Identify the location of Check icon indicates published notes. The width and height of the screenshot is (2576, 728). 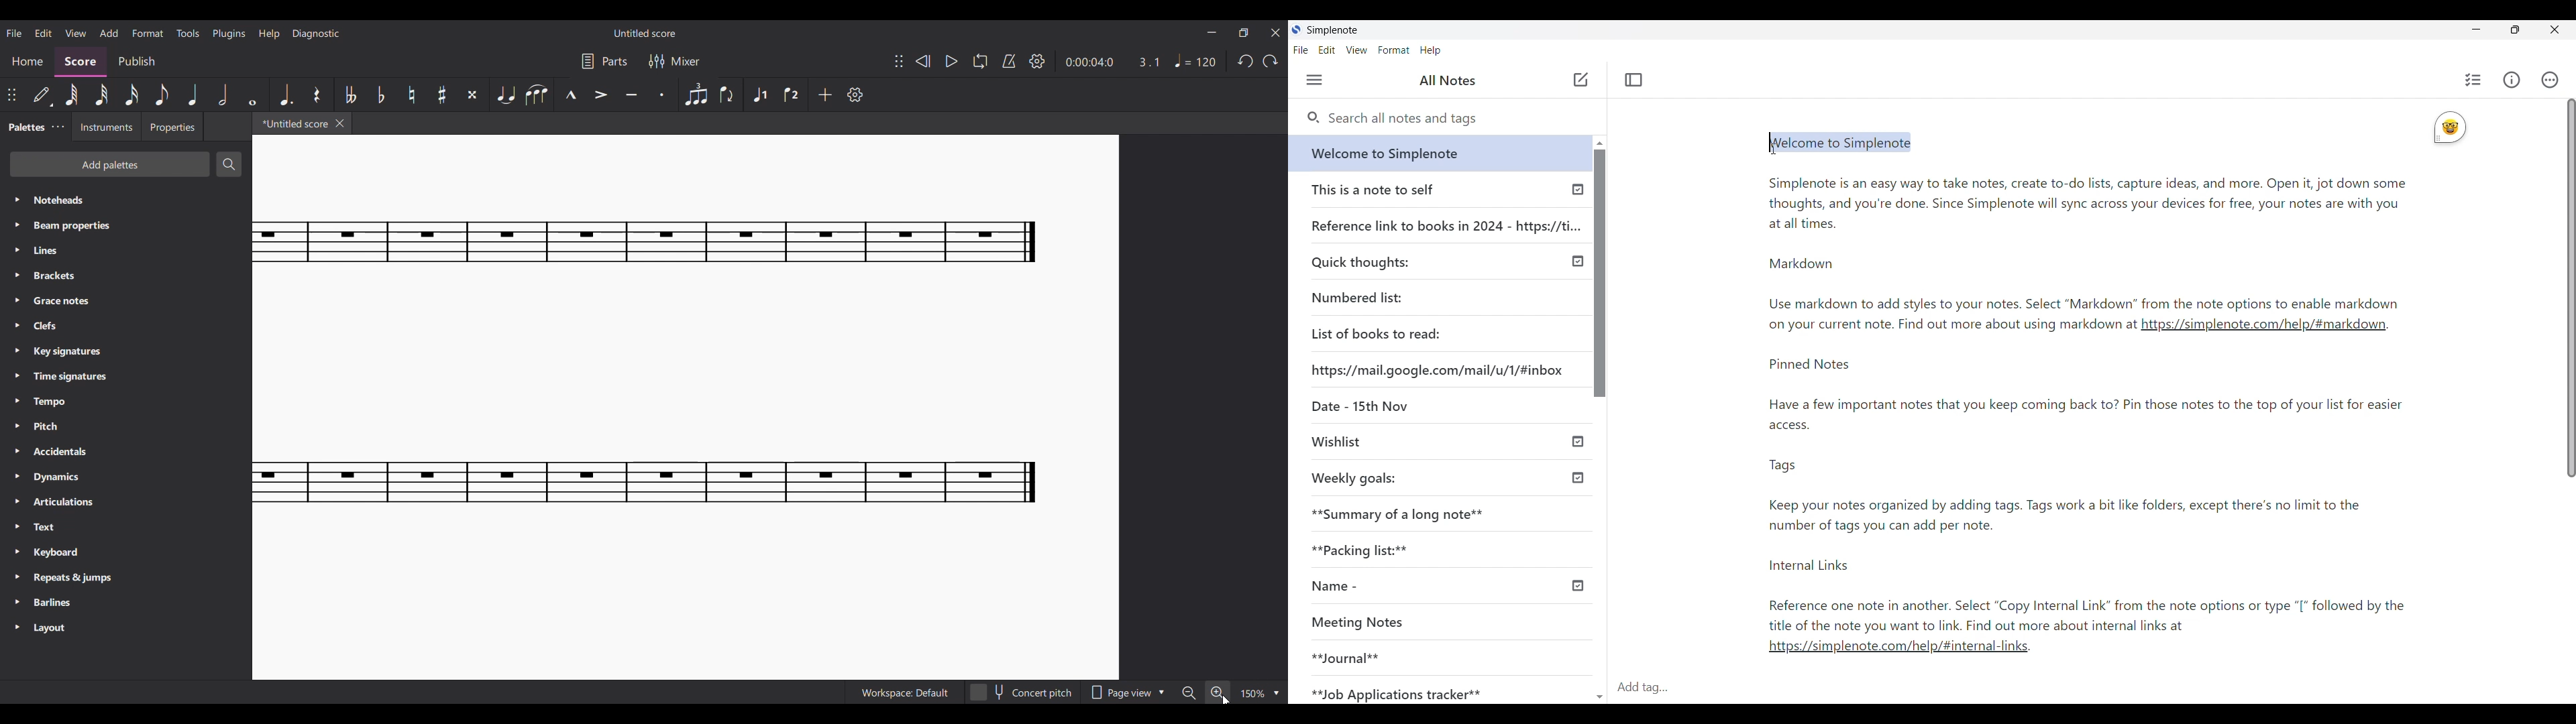
(1578, 192).